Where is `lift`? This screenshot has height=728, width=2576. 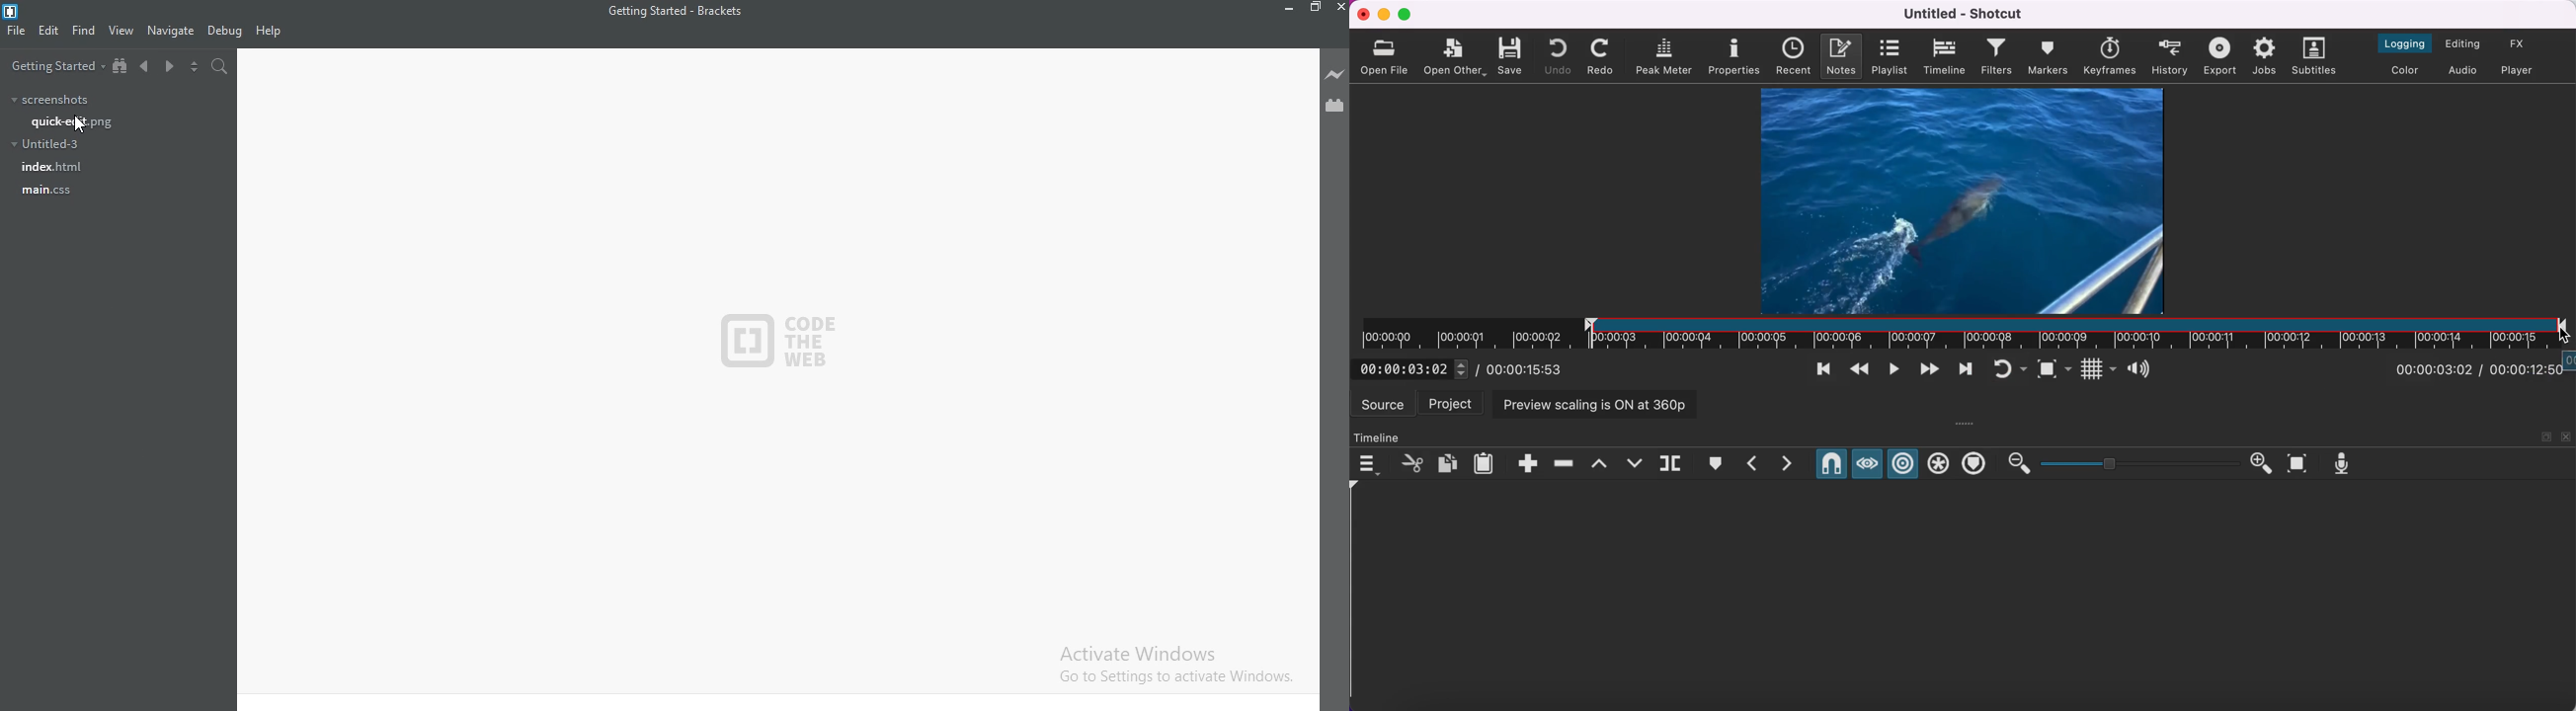
lift is located at coordinates (1597, 464).